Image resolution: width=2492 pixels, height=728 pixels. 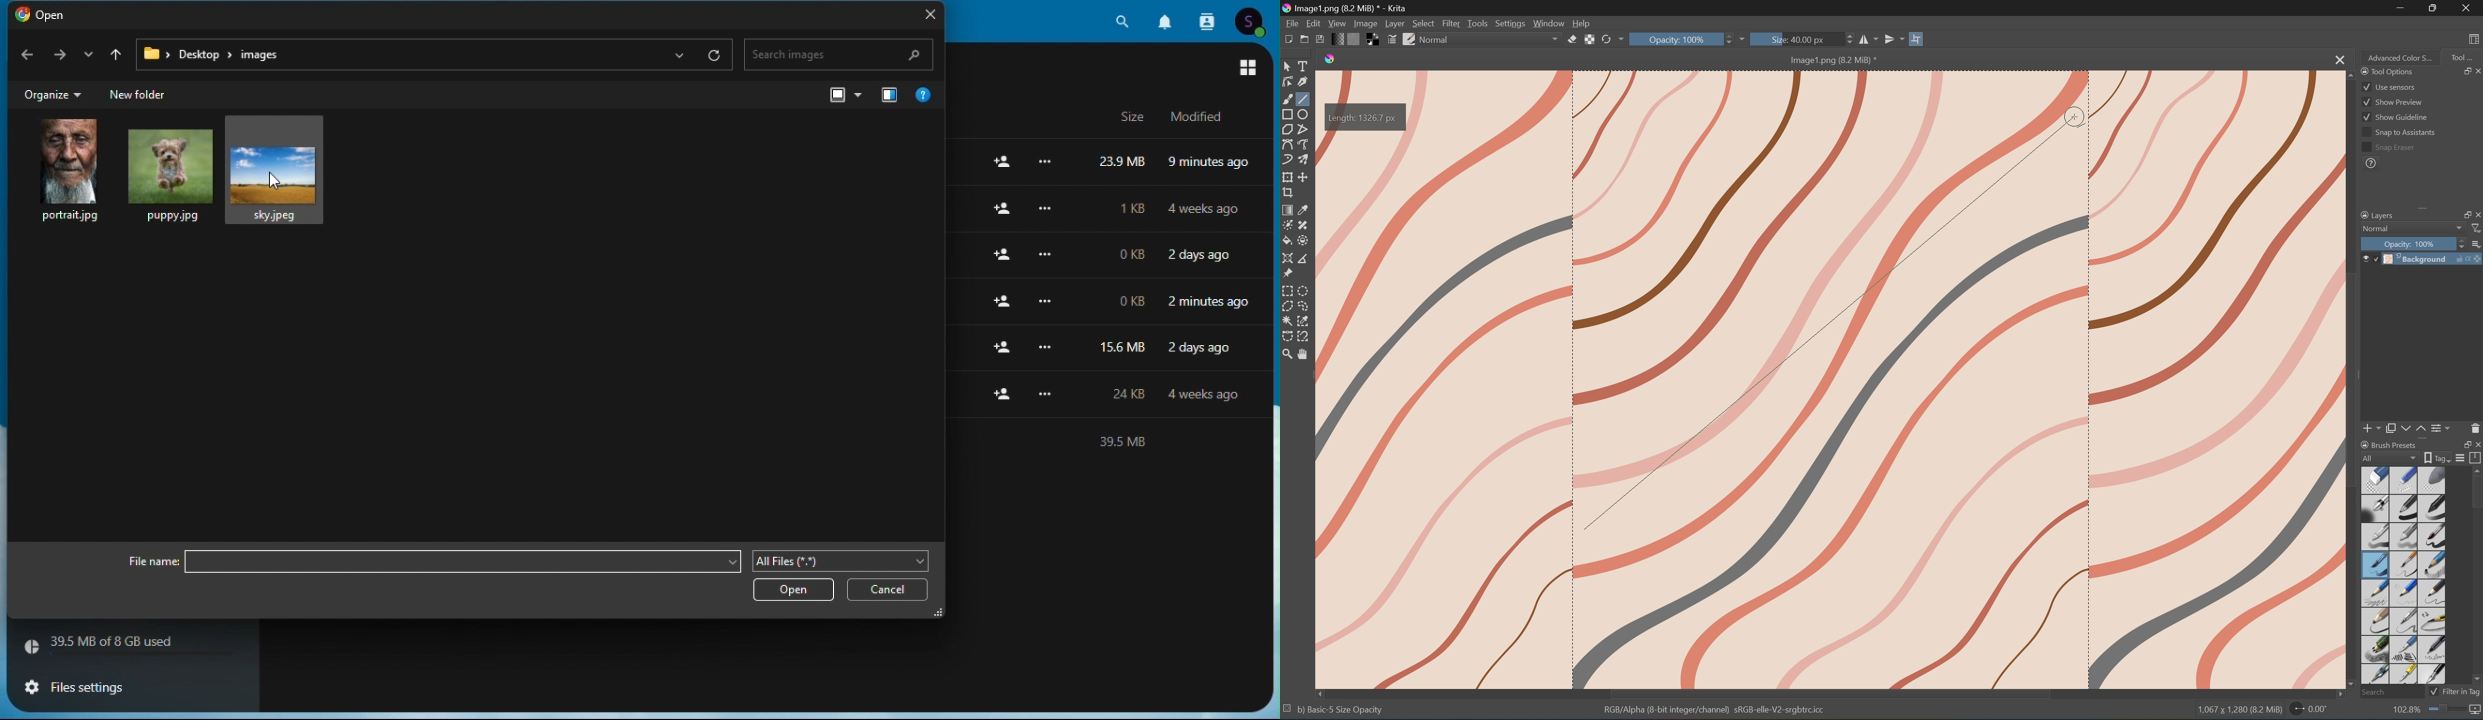 I want to click on Scroll Bar, so click(x=1830, y=693).